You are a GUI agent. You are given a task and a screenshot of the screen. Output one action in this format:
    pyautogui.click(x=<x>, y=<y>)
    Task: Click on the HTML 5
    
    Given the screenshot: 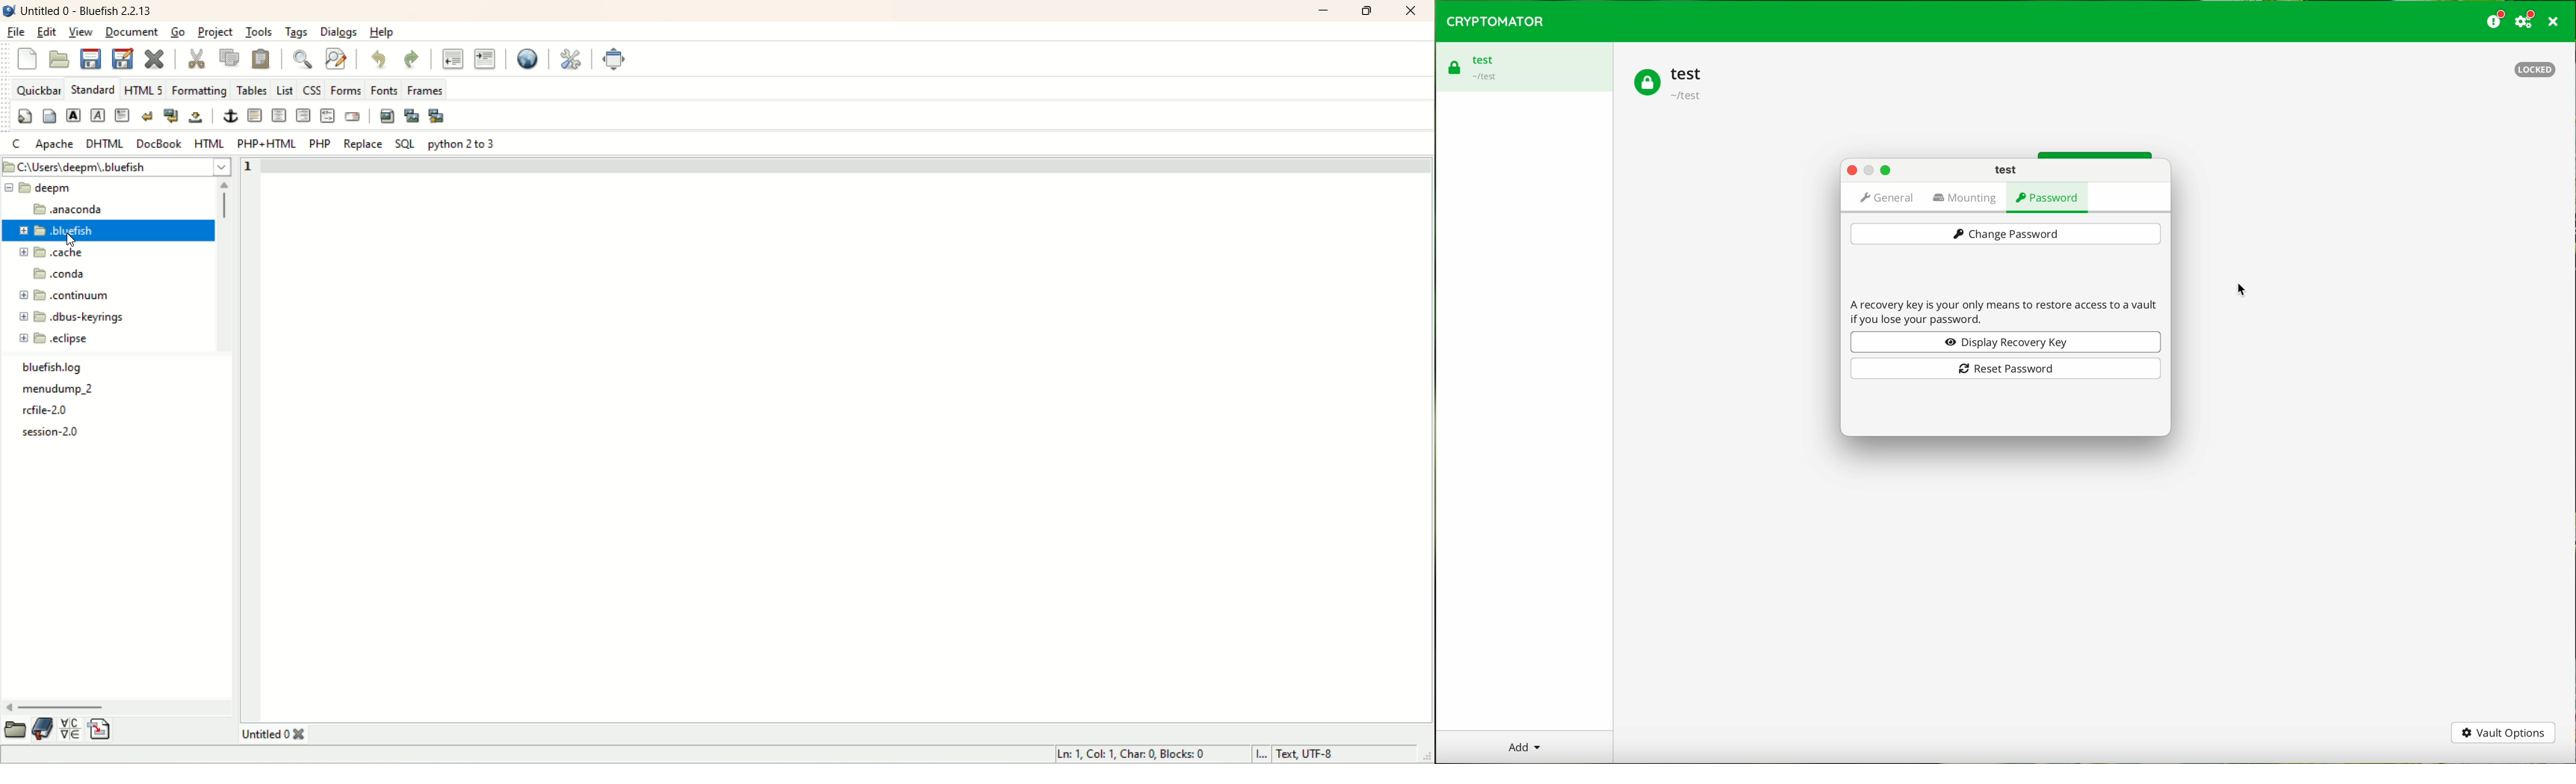 What is the action you would take?
    pyautogui.click(x=143, y=90)
    